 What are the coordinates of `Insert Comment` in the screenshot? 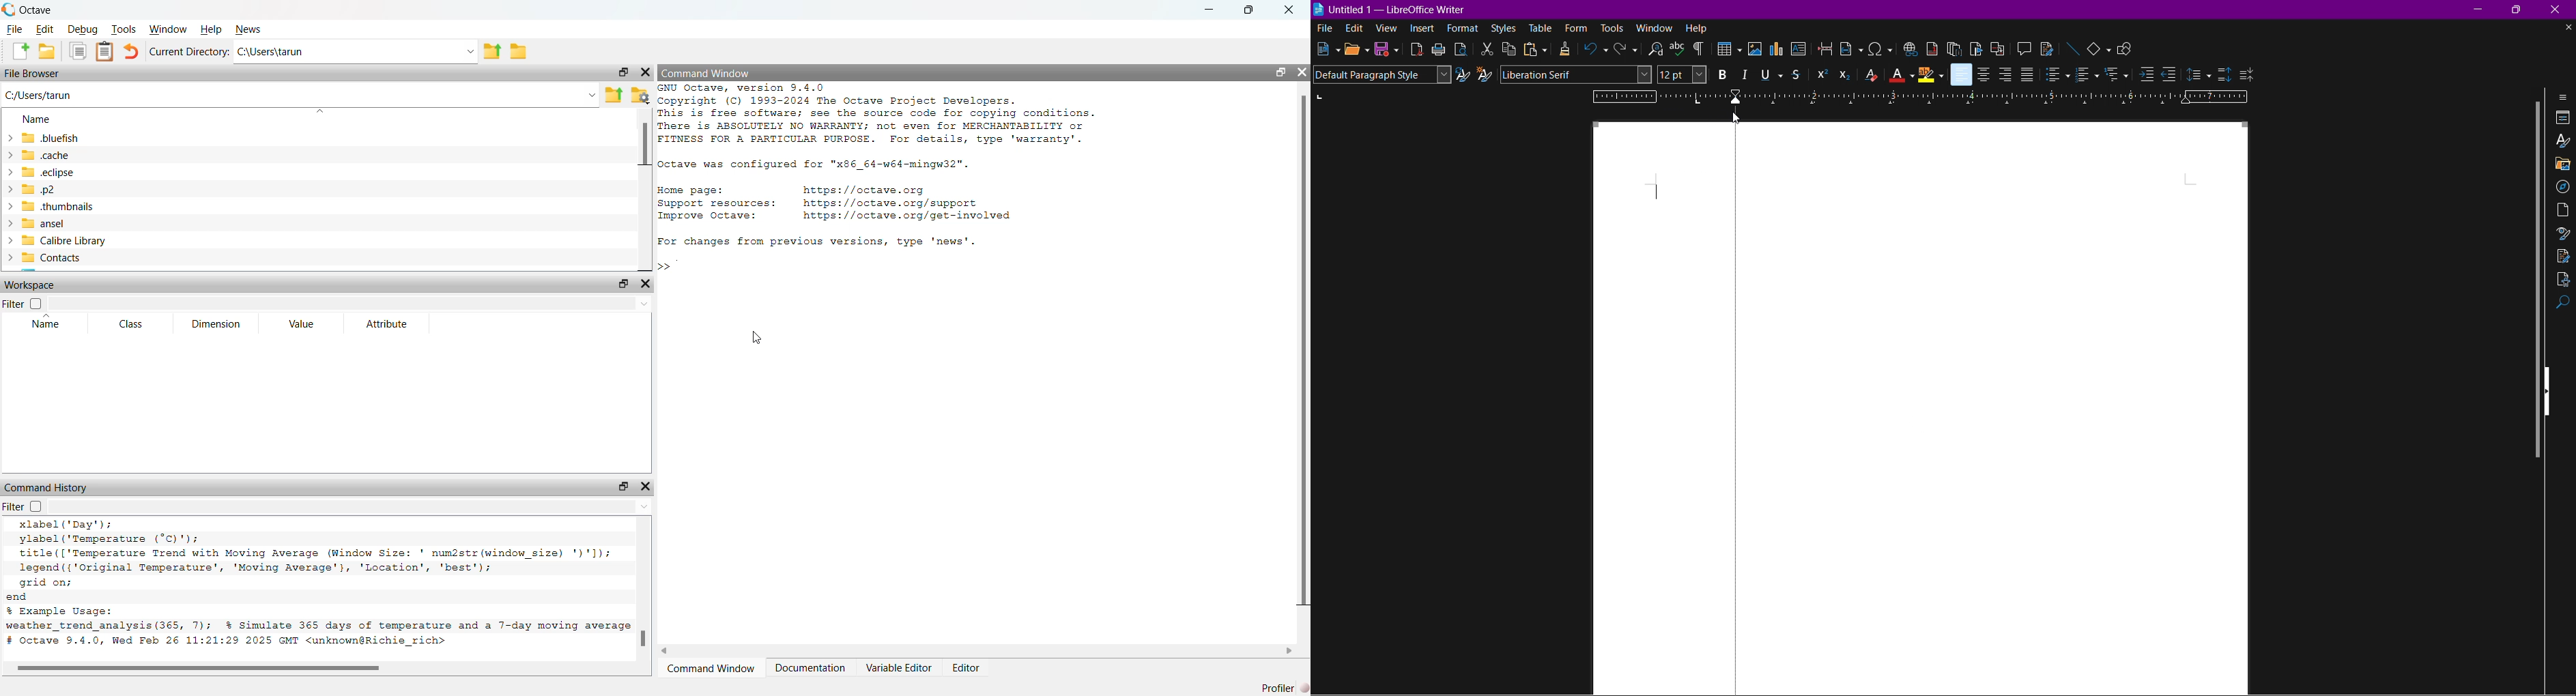 It's located at (2021, 47).